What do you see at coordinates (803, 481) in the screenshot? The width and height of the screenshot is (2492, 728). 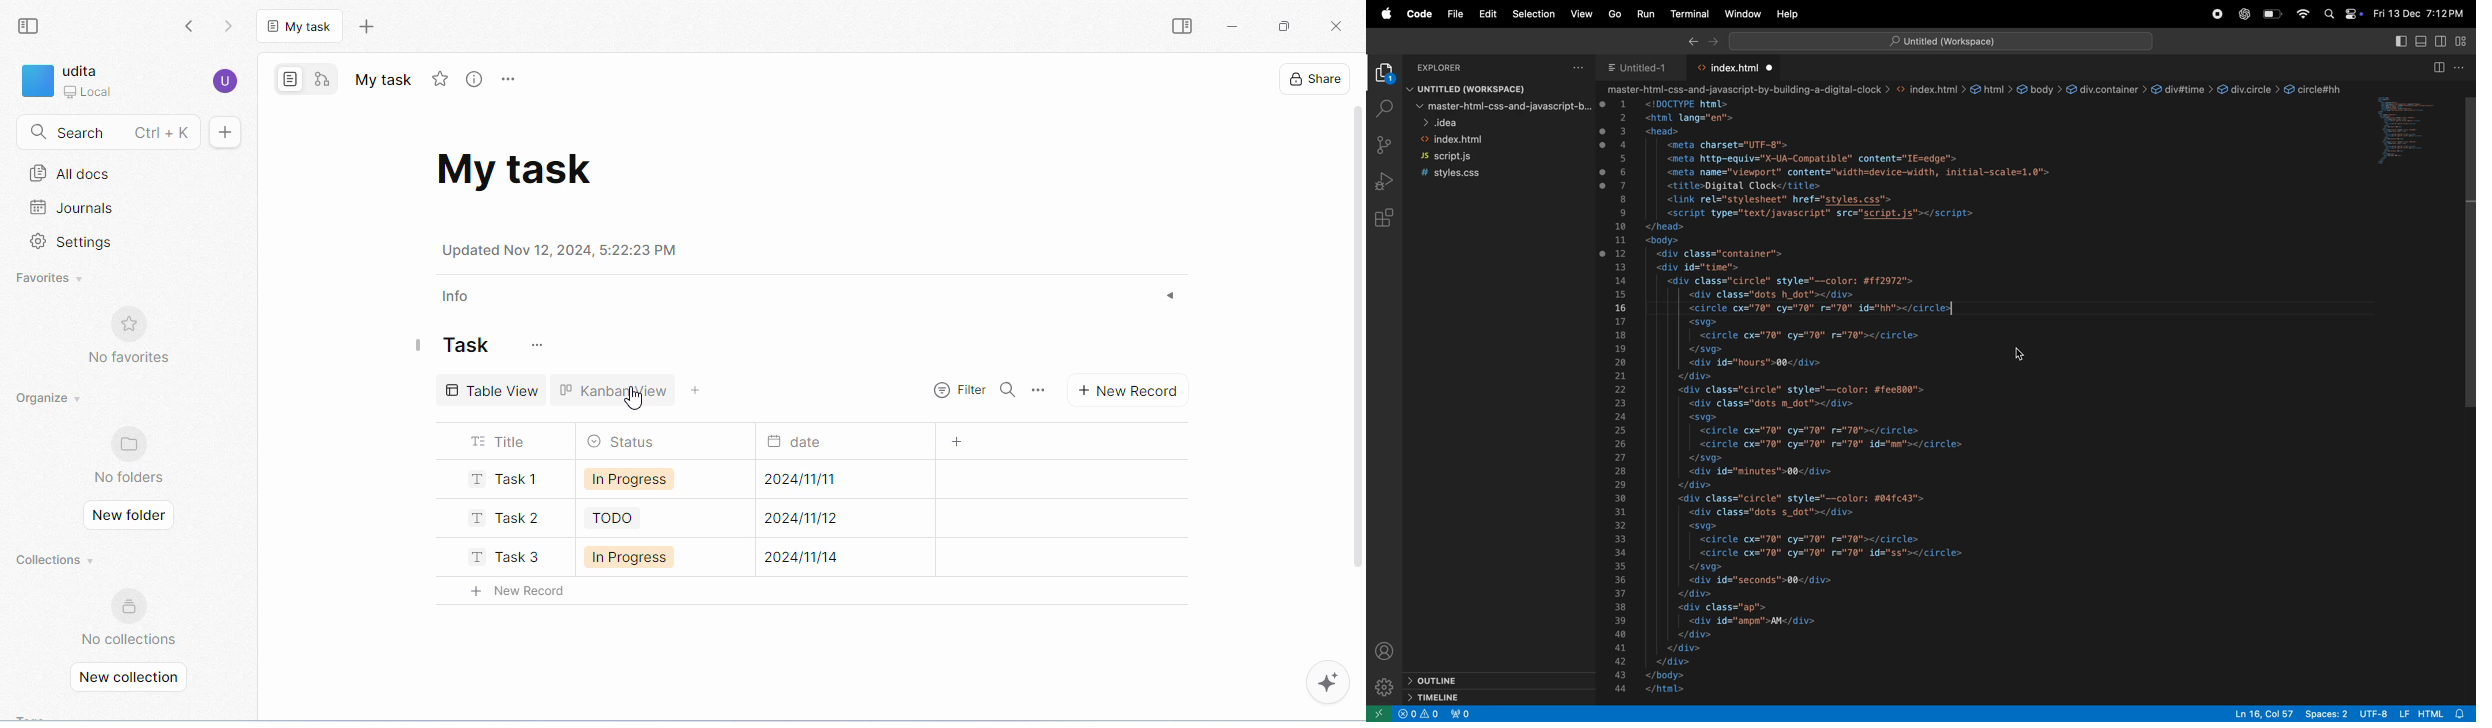 I see `deadline for task1` at bounding box center [803, 481].